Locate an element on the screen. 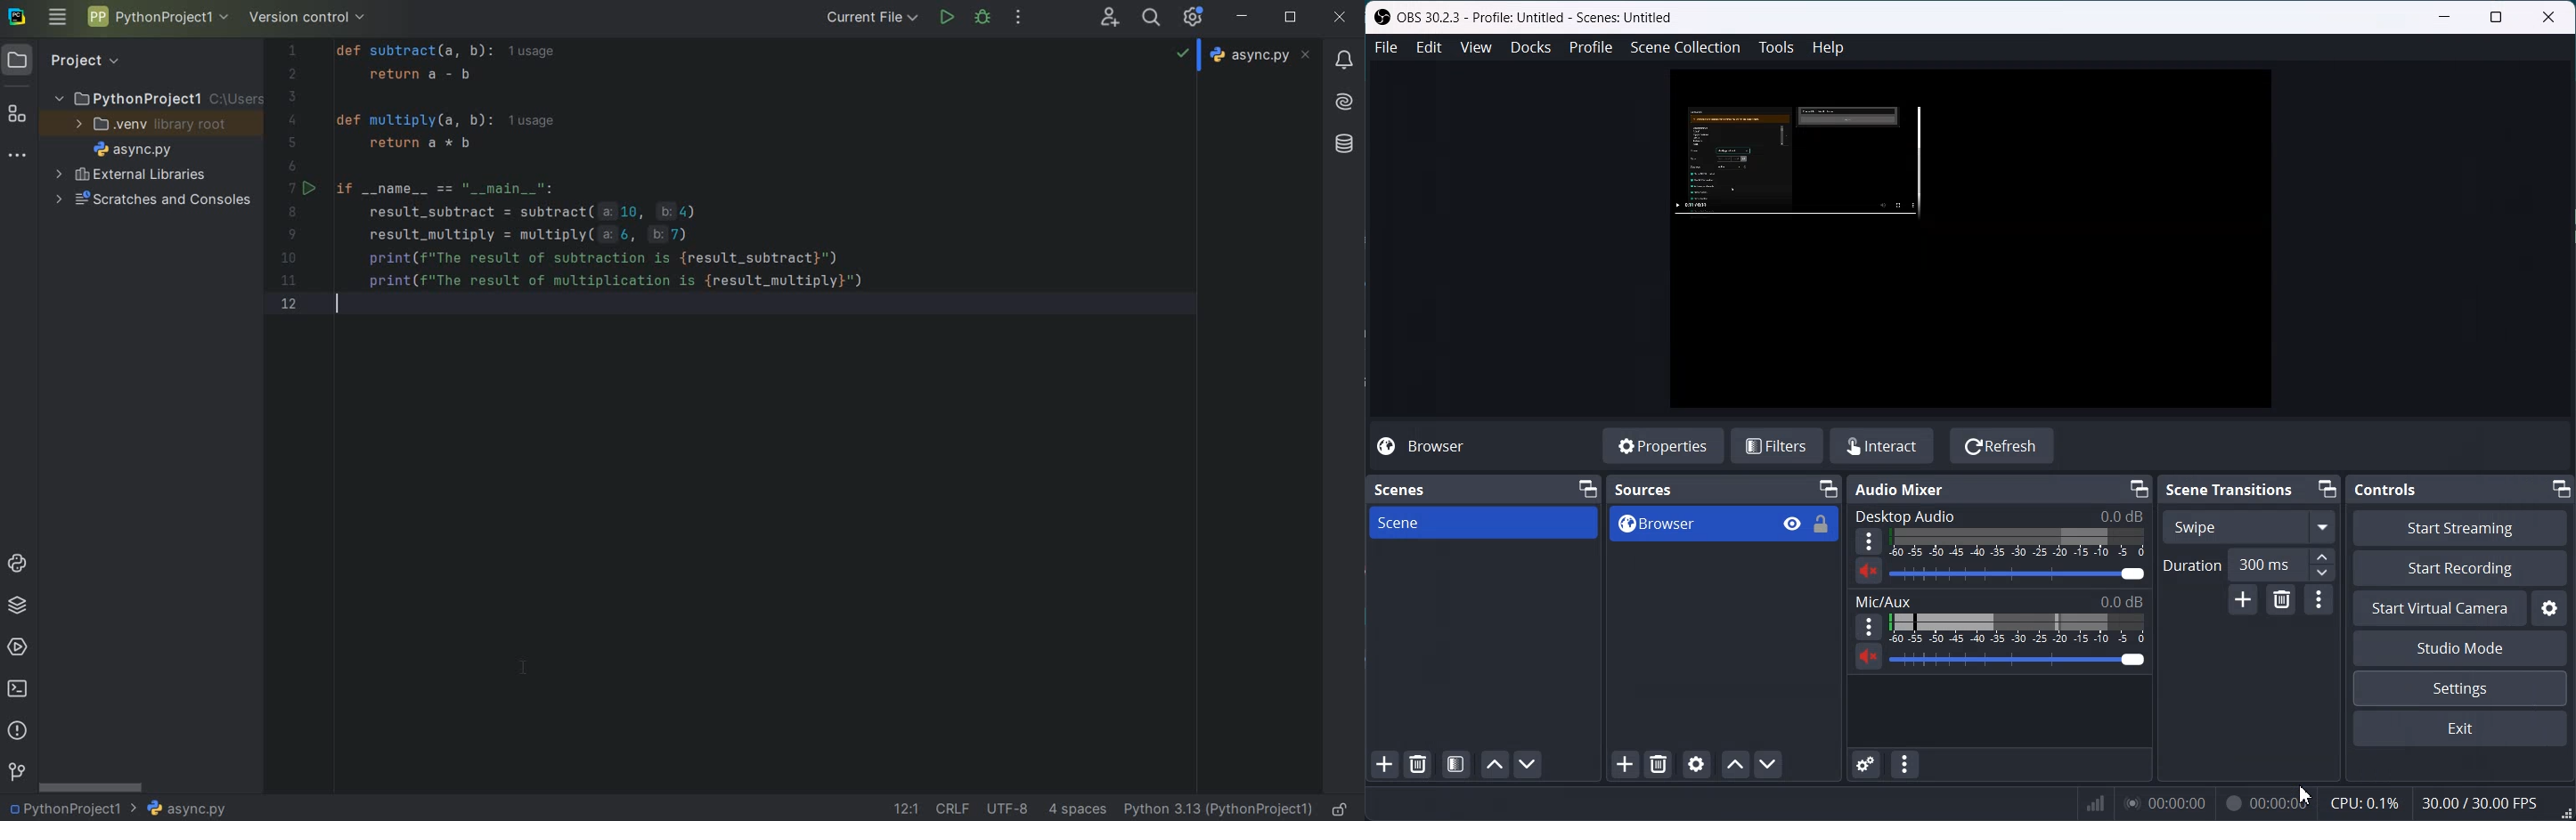  run is located at coordinates (946, 18).